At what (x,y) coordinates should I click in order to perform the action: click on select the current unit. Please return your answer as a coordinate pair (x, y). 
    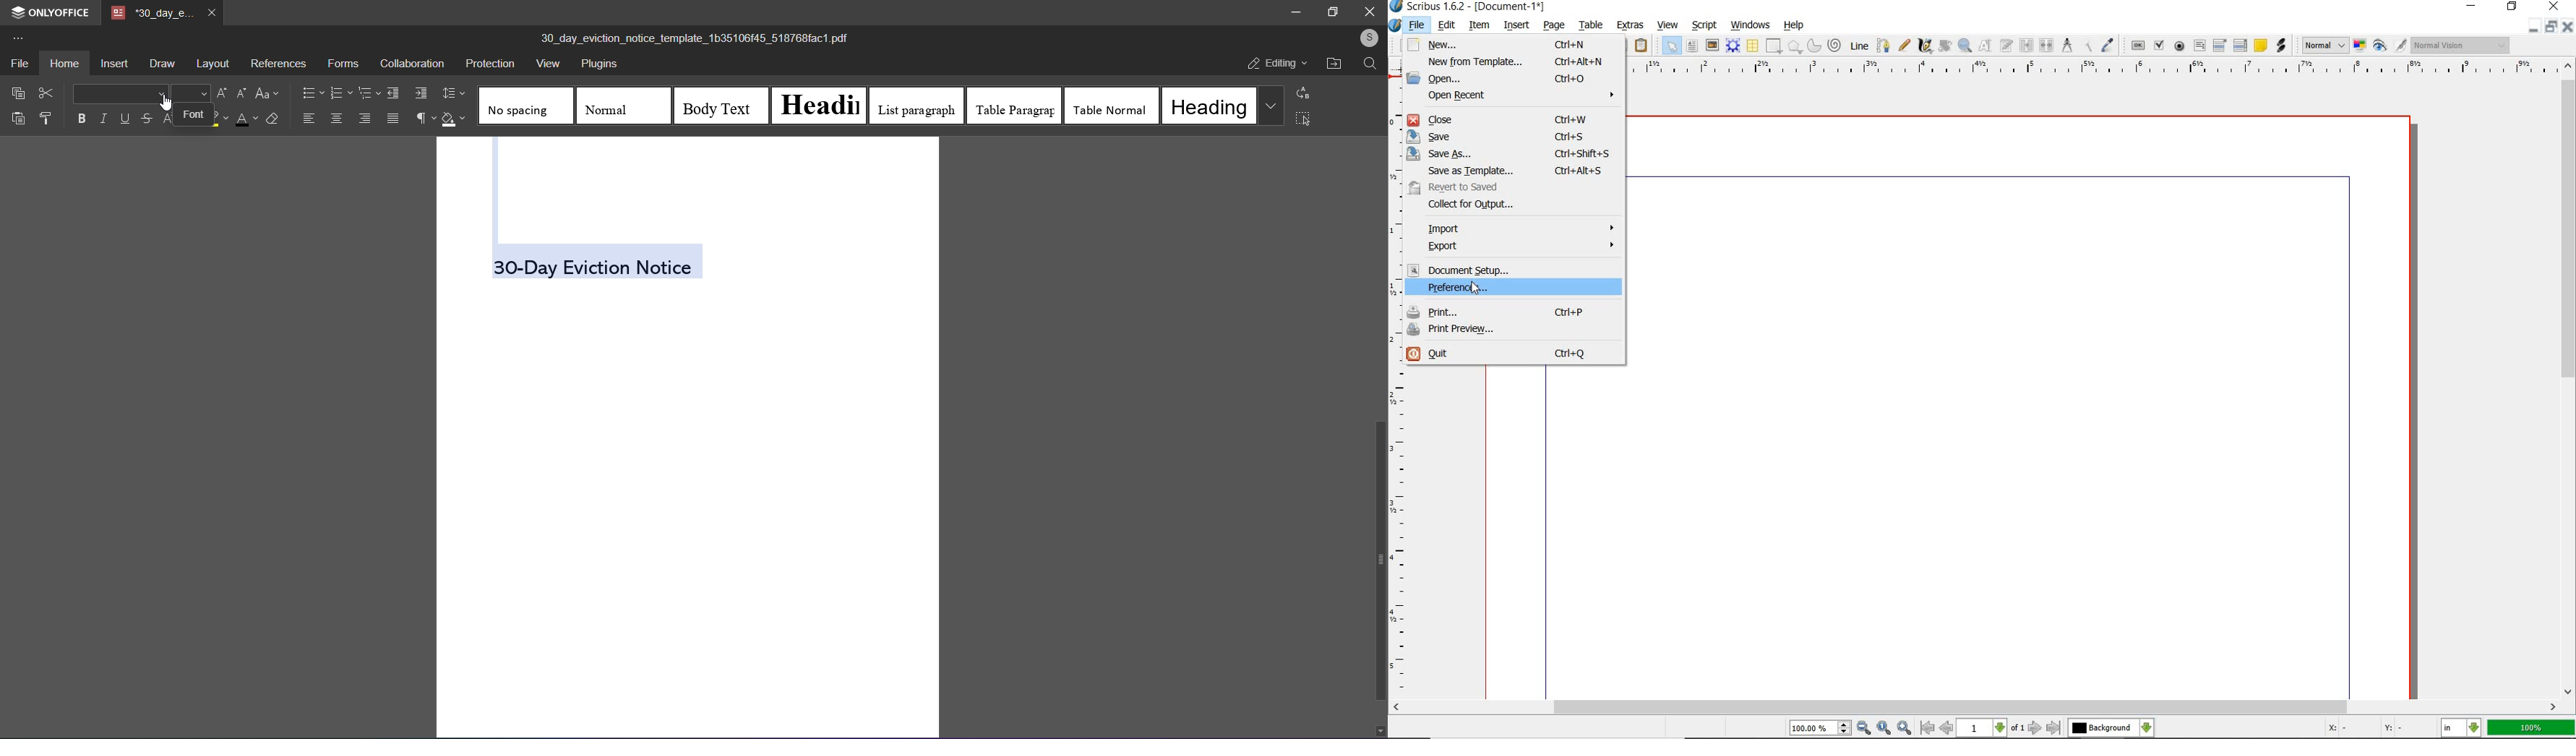
    Looking at the image, I should click on (2463, 729).